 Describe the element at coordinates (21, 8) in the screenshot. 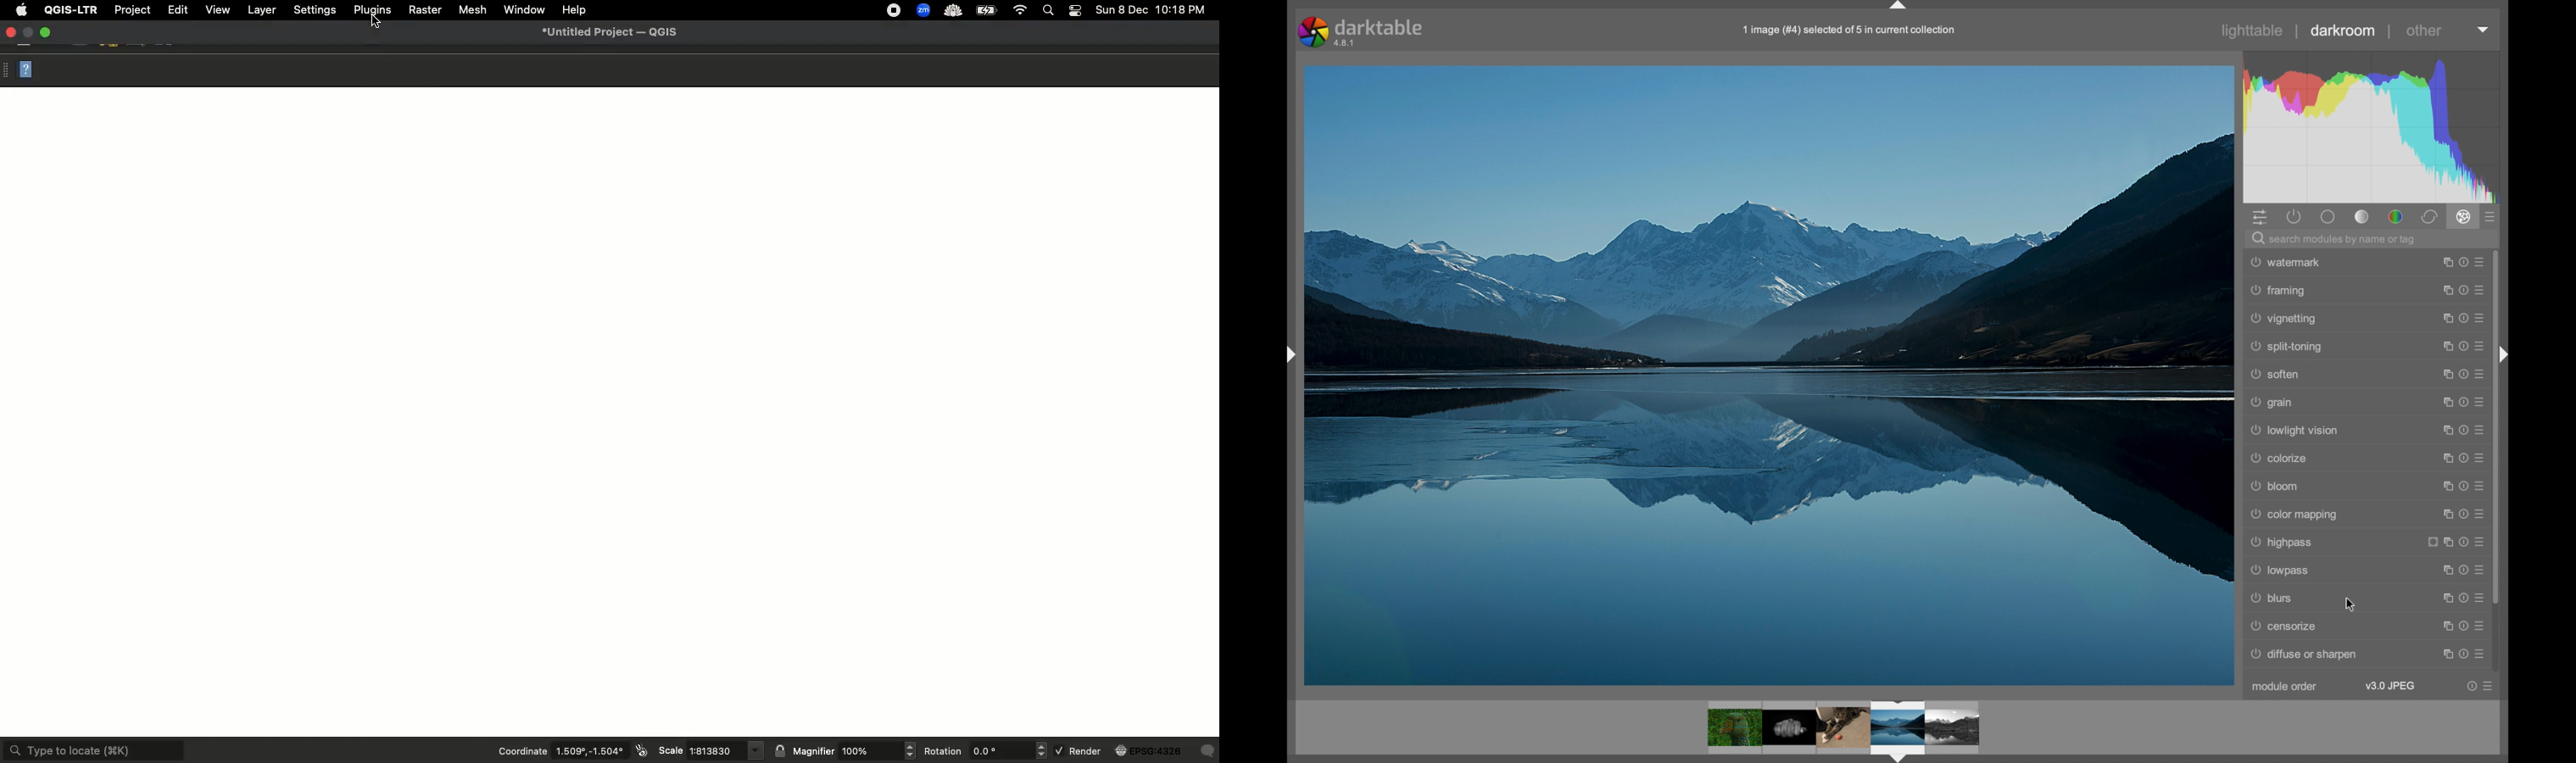

I see `Apple` at that location.